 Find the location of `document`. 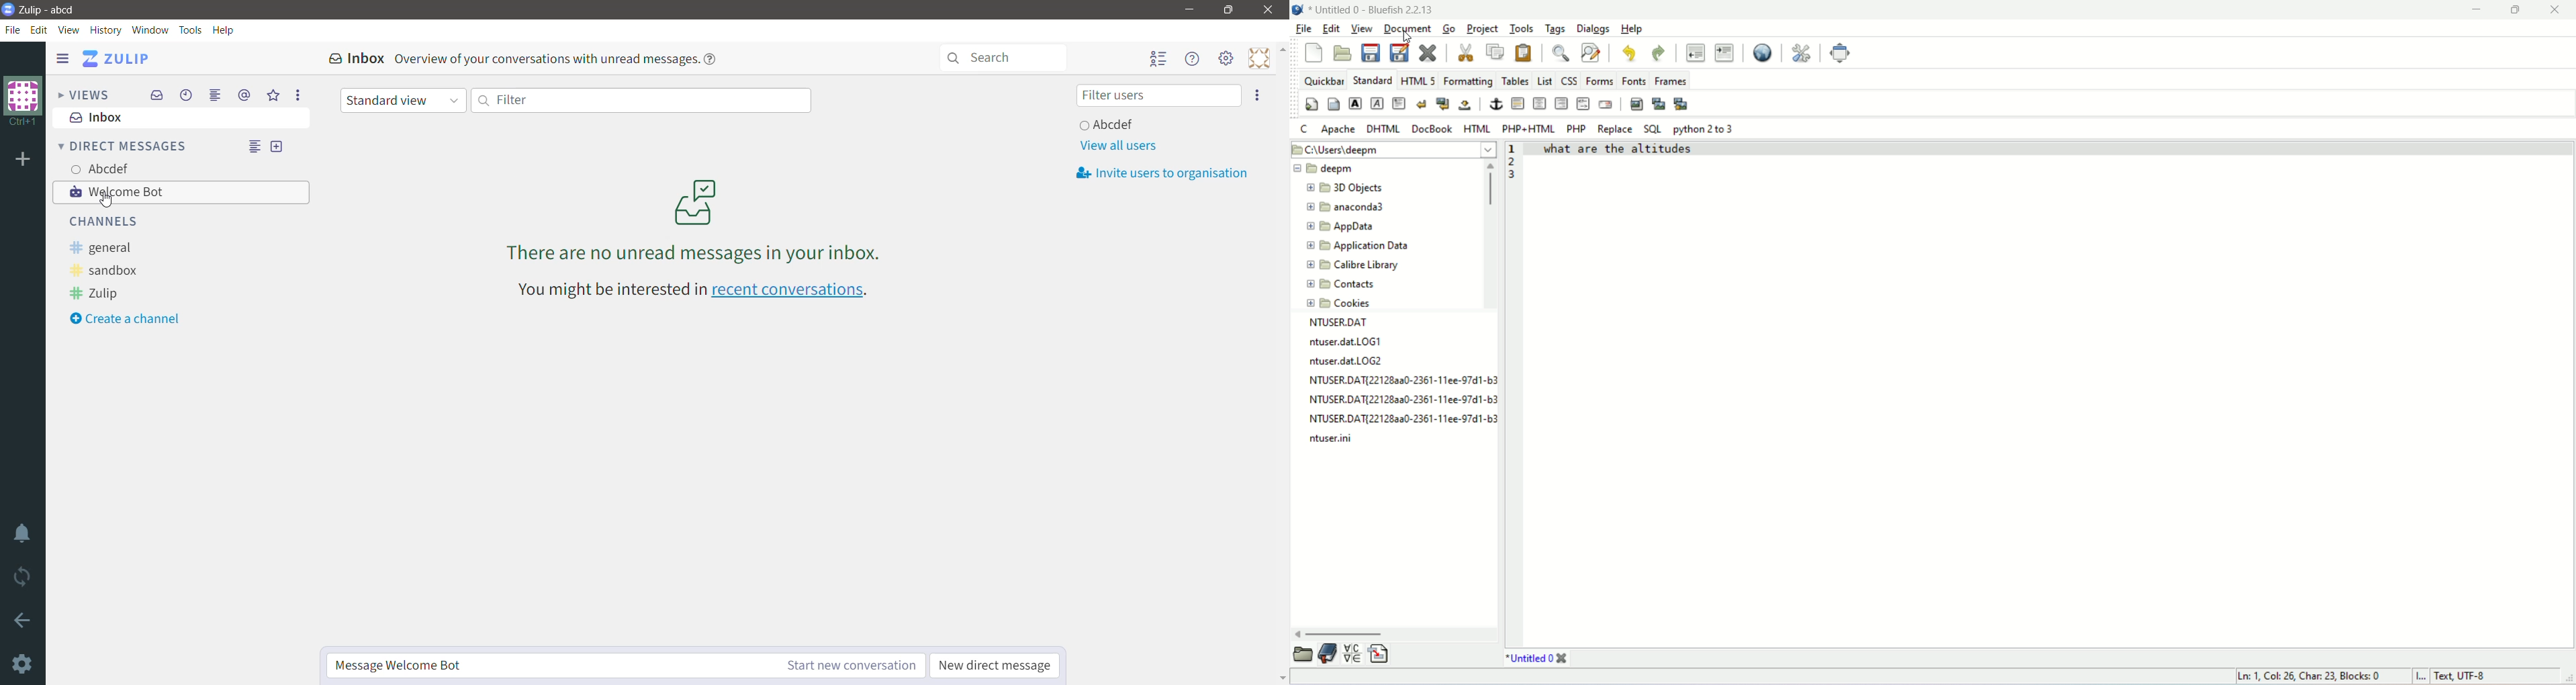

document is located at coordinates (1406, 28).